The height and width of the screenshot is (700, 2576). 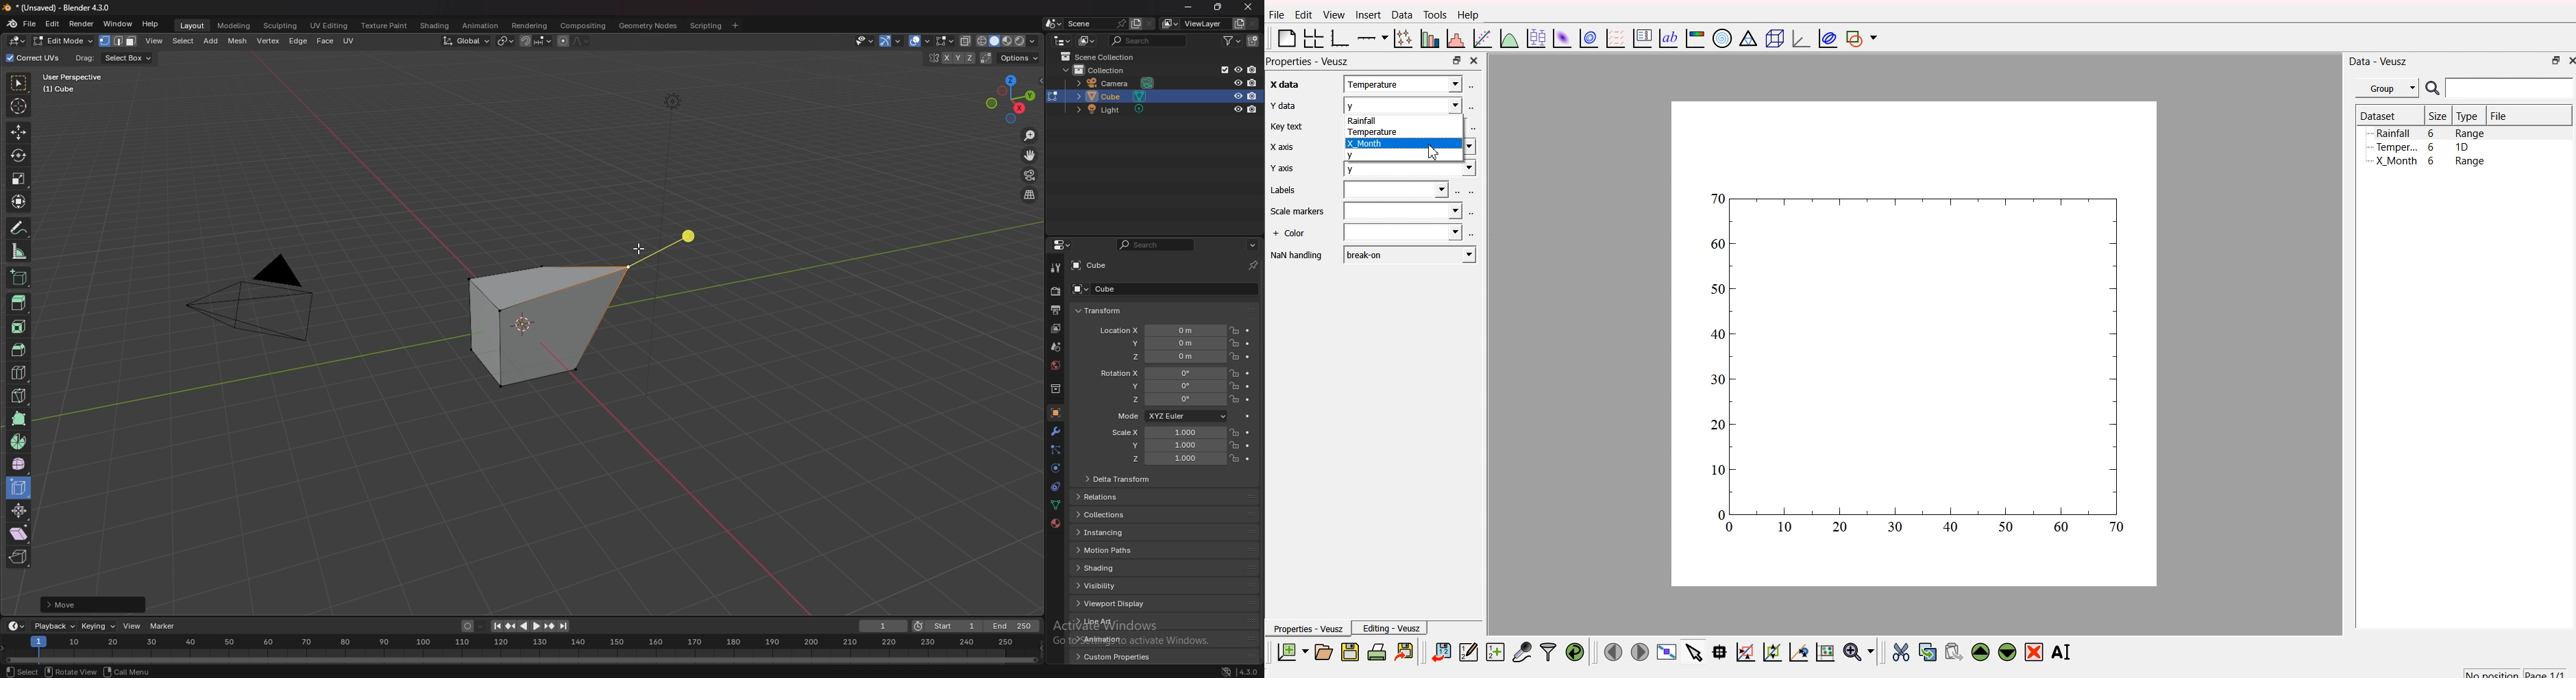 What do you see at coordinates (1110, 639) in the screenshot?
I see `animation` at bounding box center [1110, 639].